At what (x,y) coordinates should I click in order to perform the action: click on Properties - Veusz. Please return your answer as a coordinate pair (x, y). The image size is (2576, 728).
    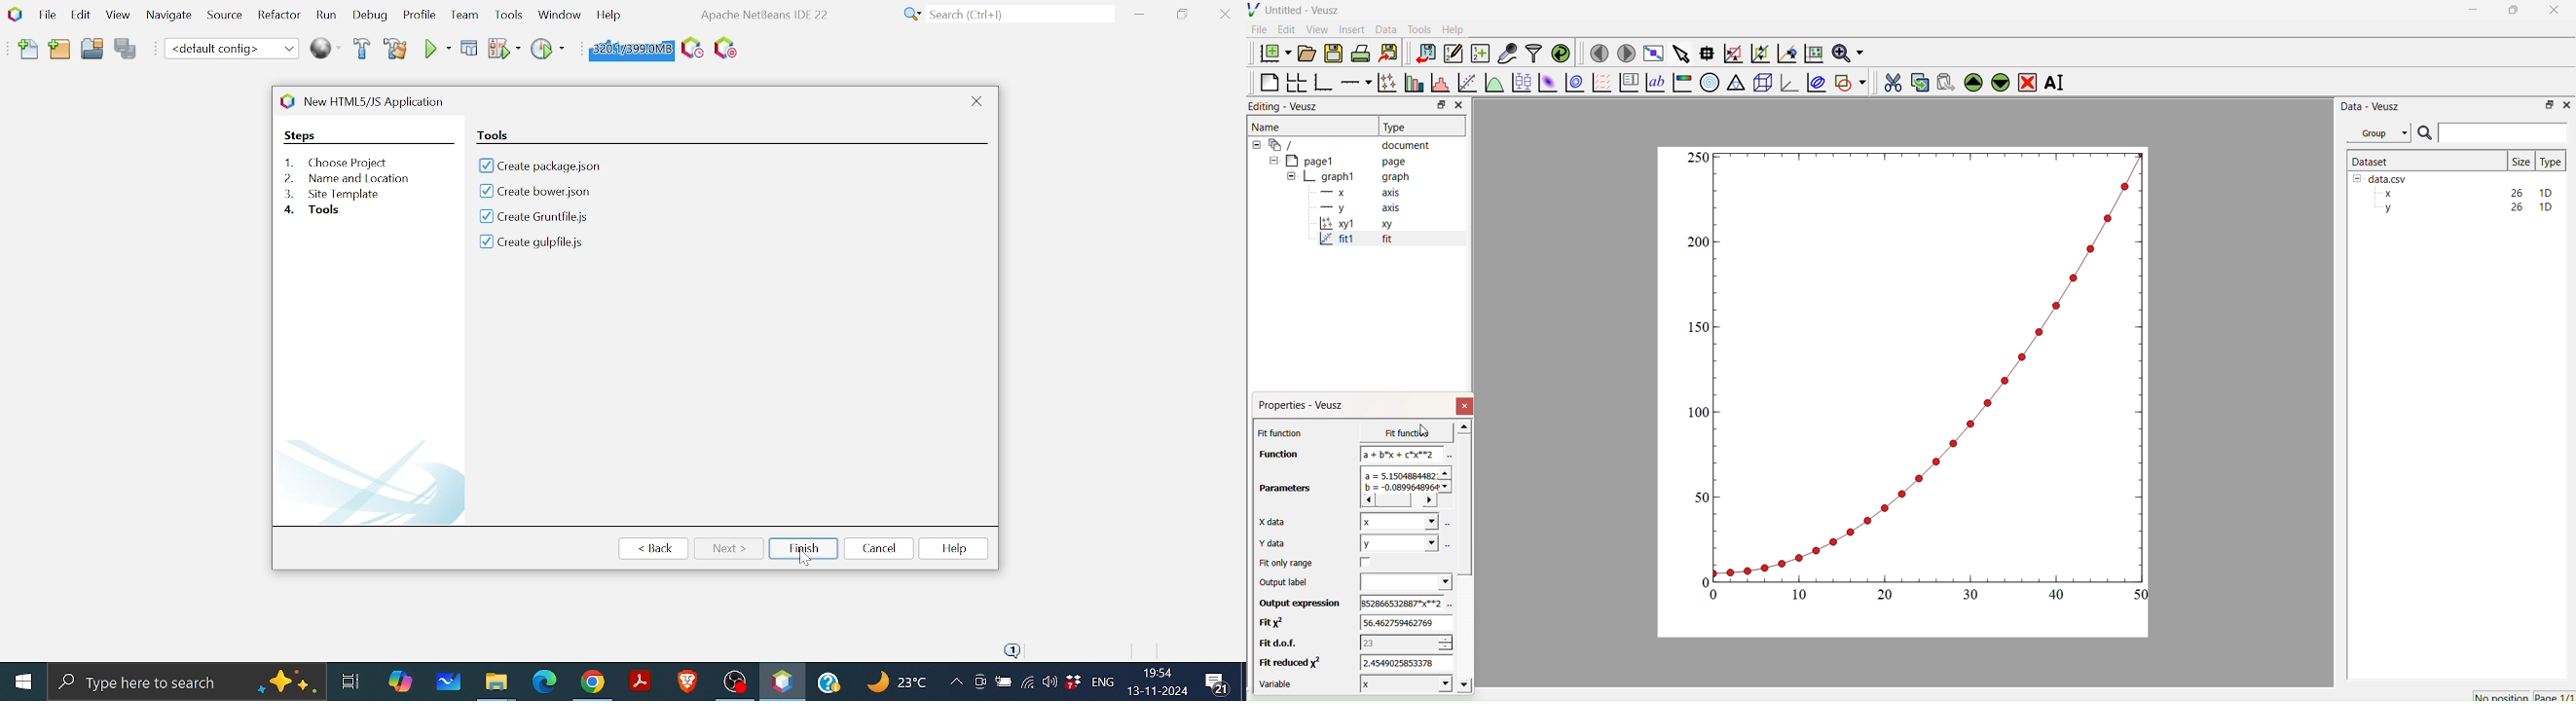
    Looking at the image, I should click on (1304, 405).